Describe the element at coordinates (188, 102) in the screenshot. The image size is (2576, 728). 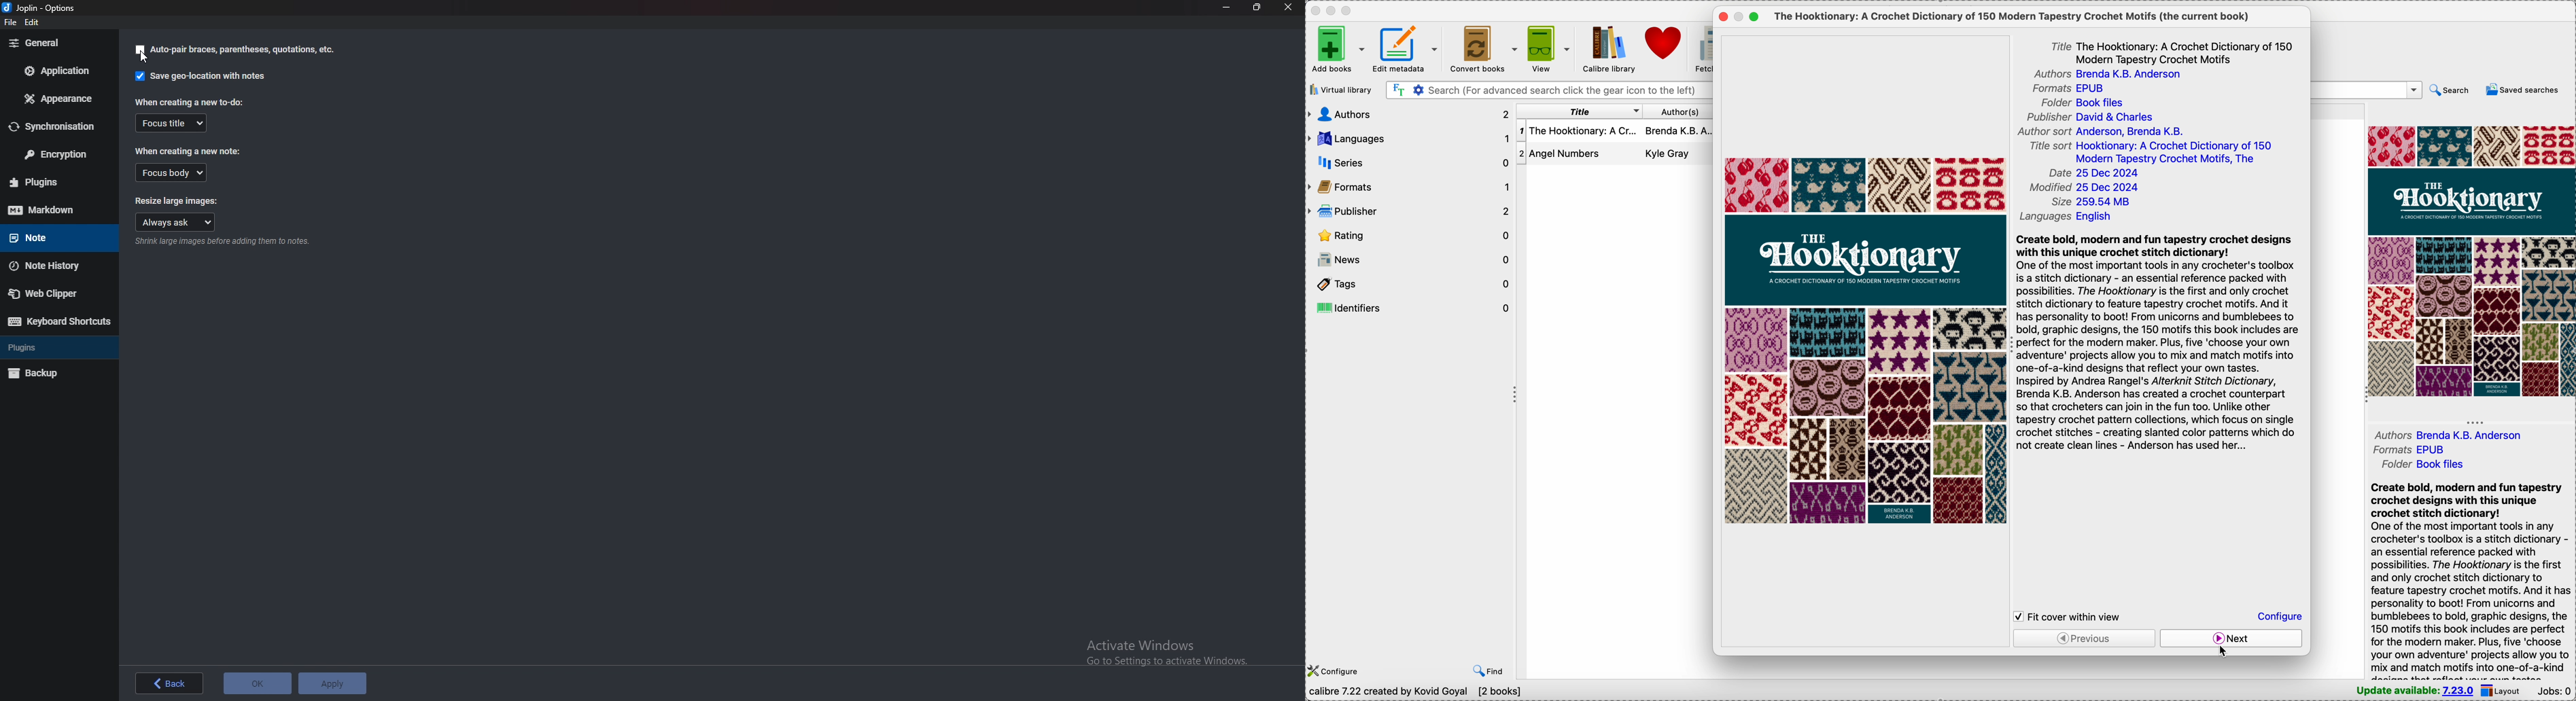
I see `When creating a new to do` at that location.